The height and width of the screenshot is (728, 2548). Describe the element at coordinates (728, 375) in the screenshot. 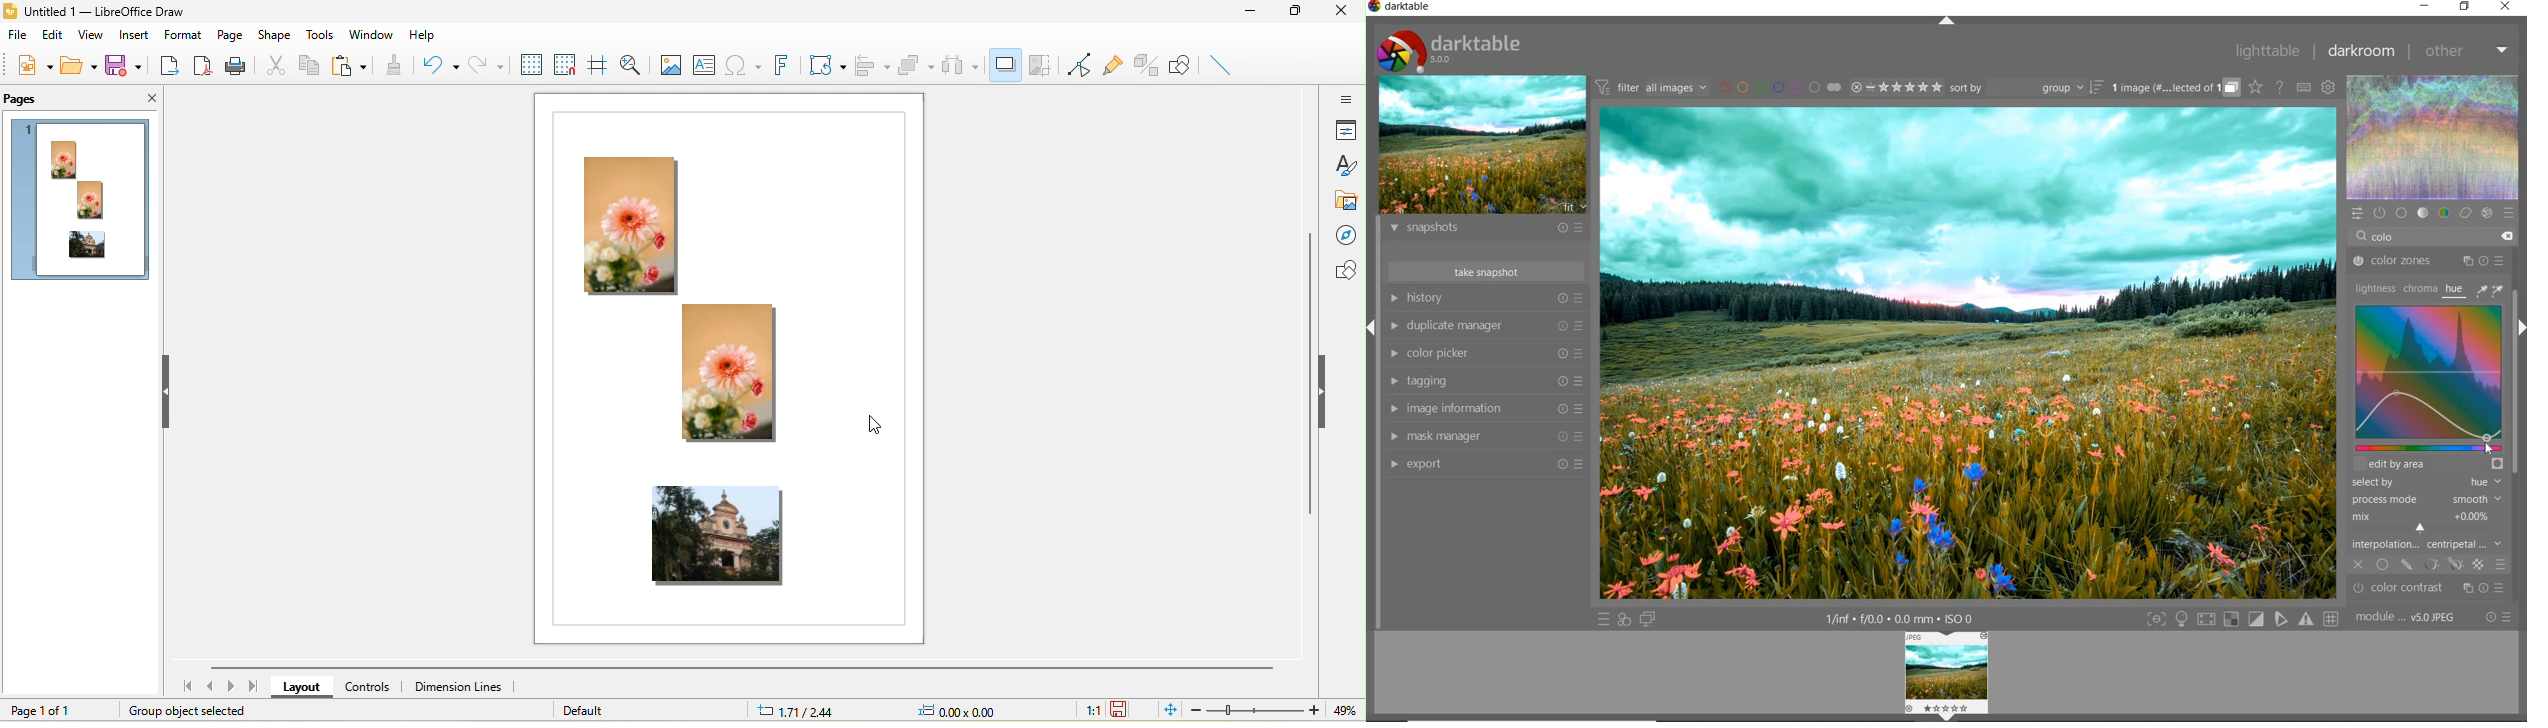

I see `images` at that location.